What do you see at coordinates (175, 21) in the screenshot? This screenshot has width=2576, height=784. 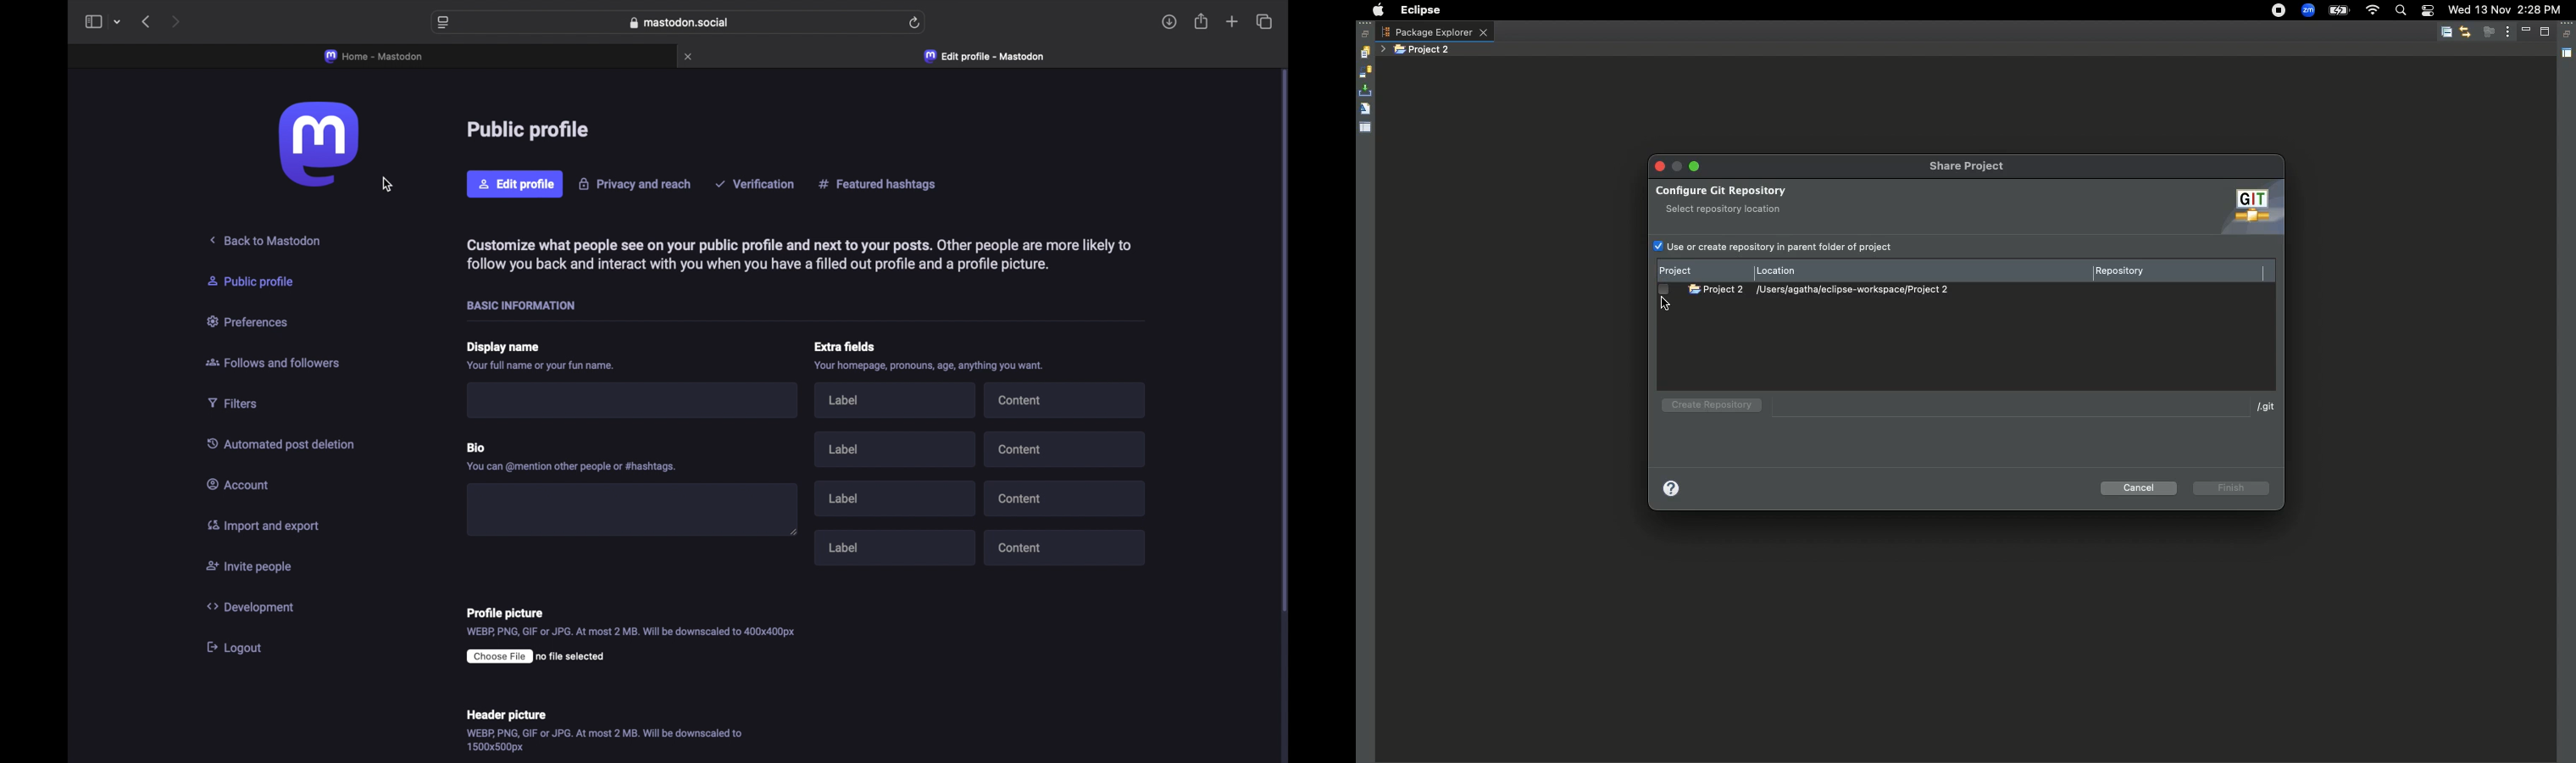 I see `next` at bounding box center [175, 21].